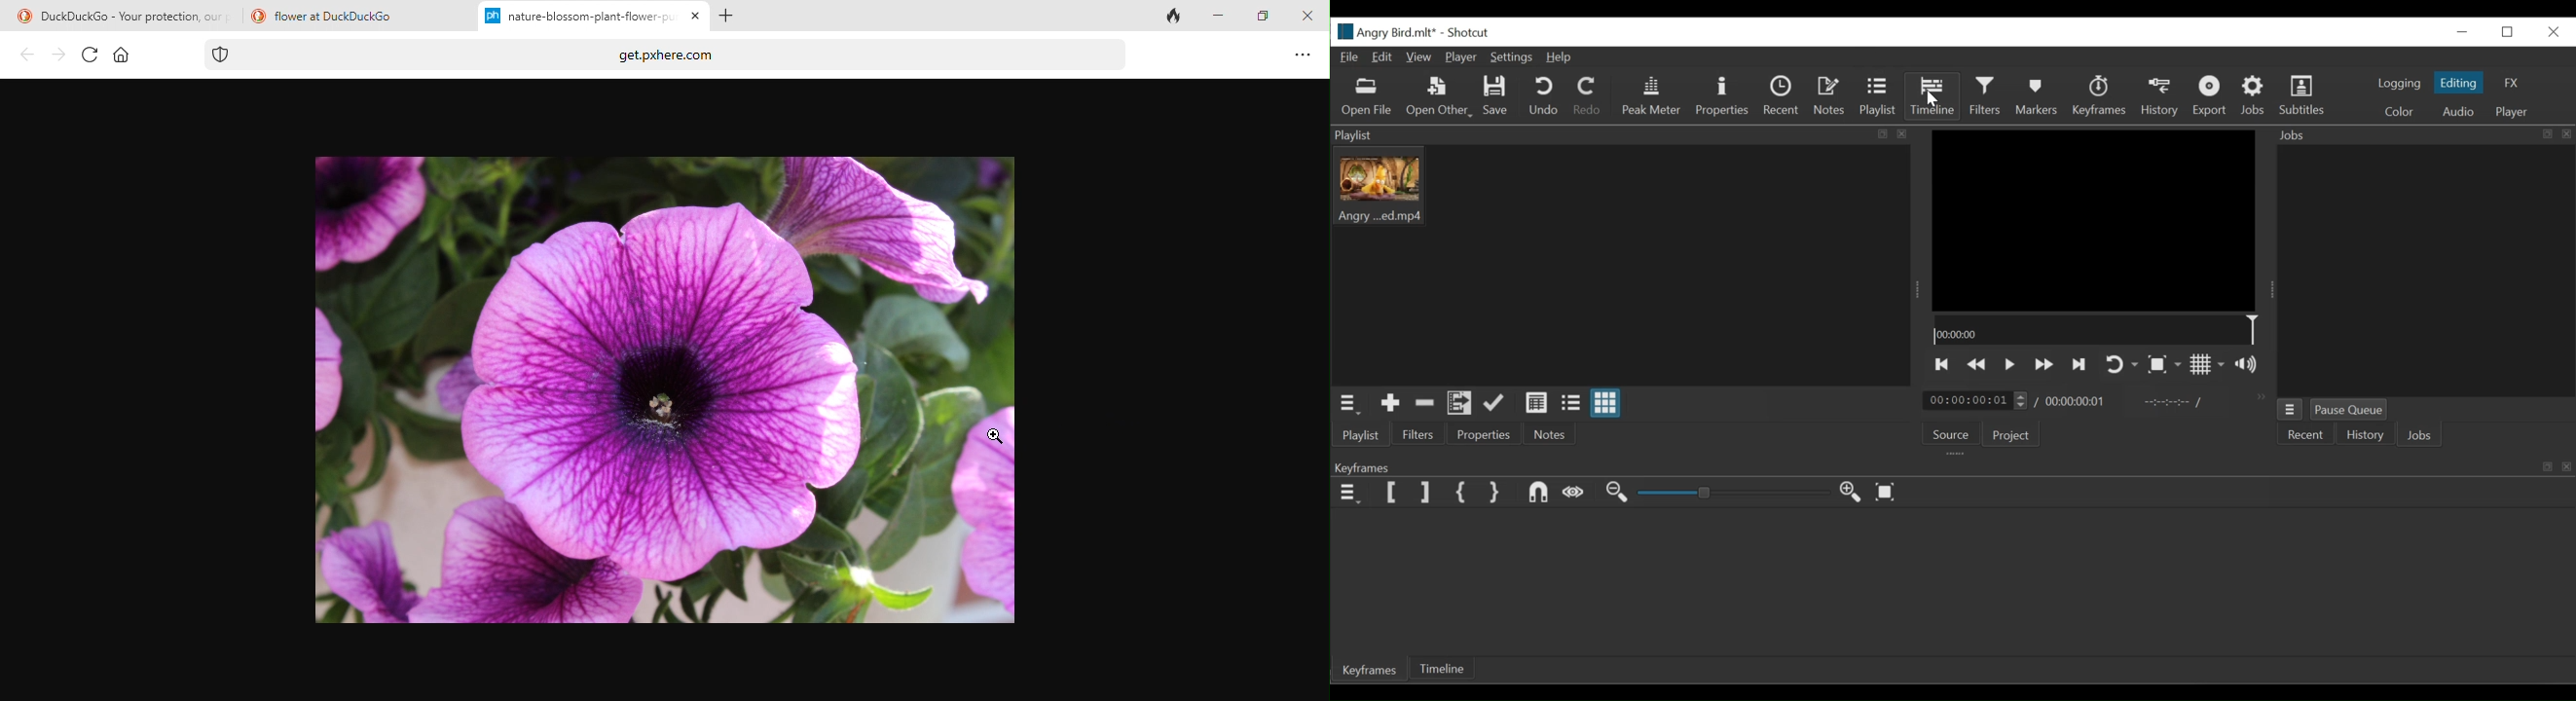 The image size is (2576, 728). I want to click on Help, so click(1559, 57).